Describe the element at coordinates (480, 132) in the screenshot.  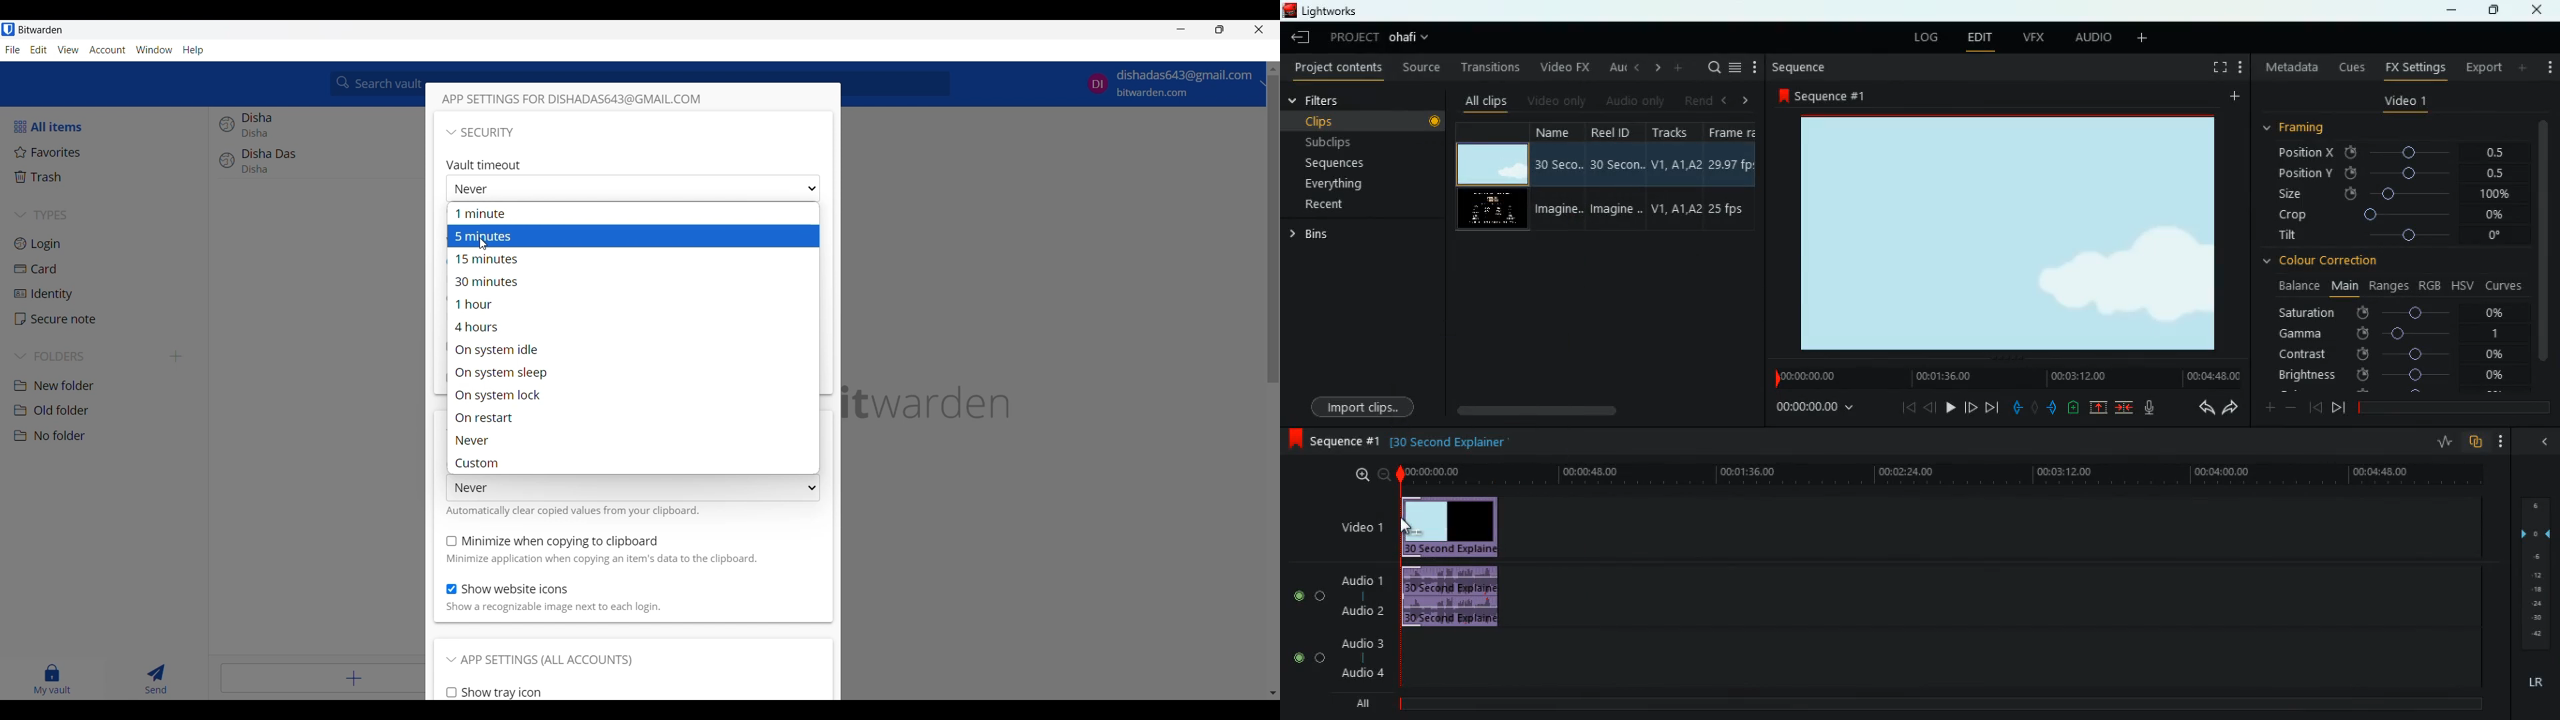
I see `Collapse section` at that location.